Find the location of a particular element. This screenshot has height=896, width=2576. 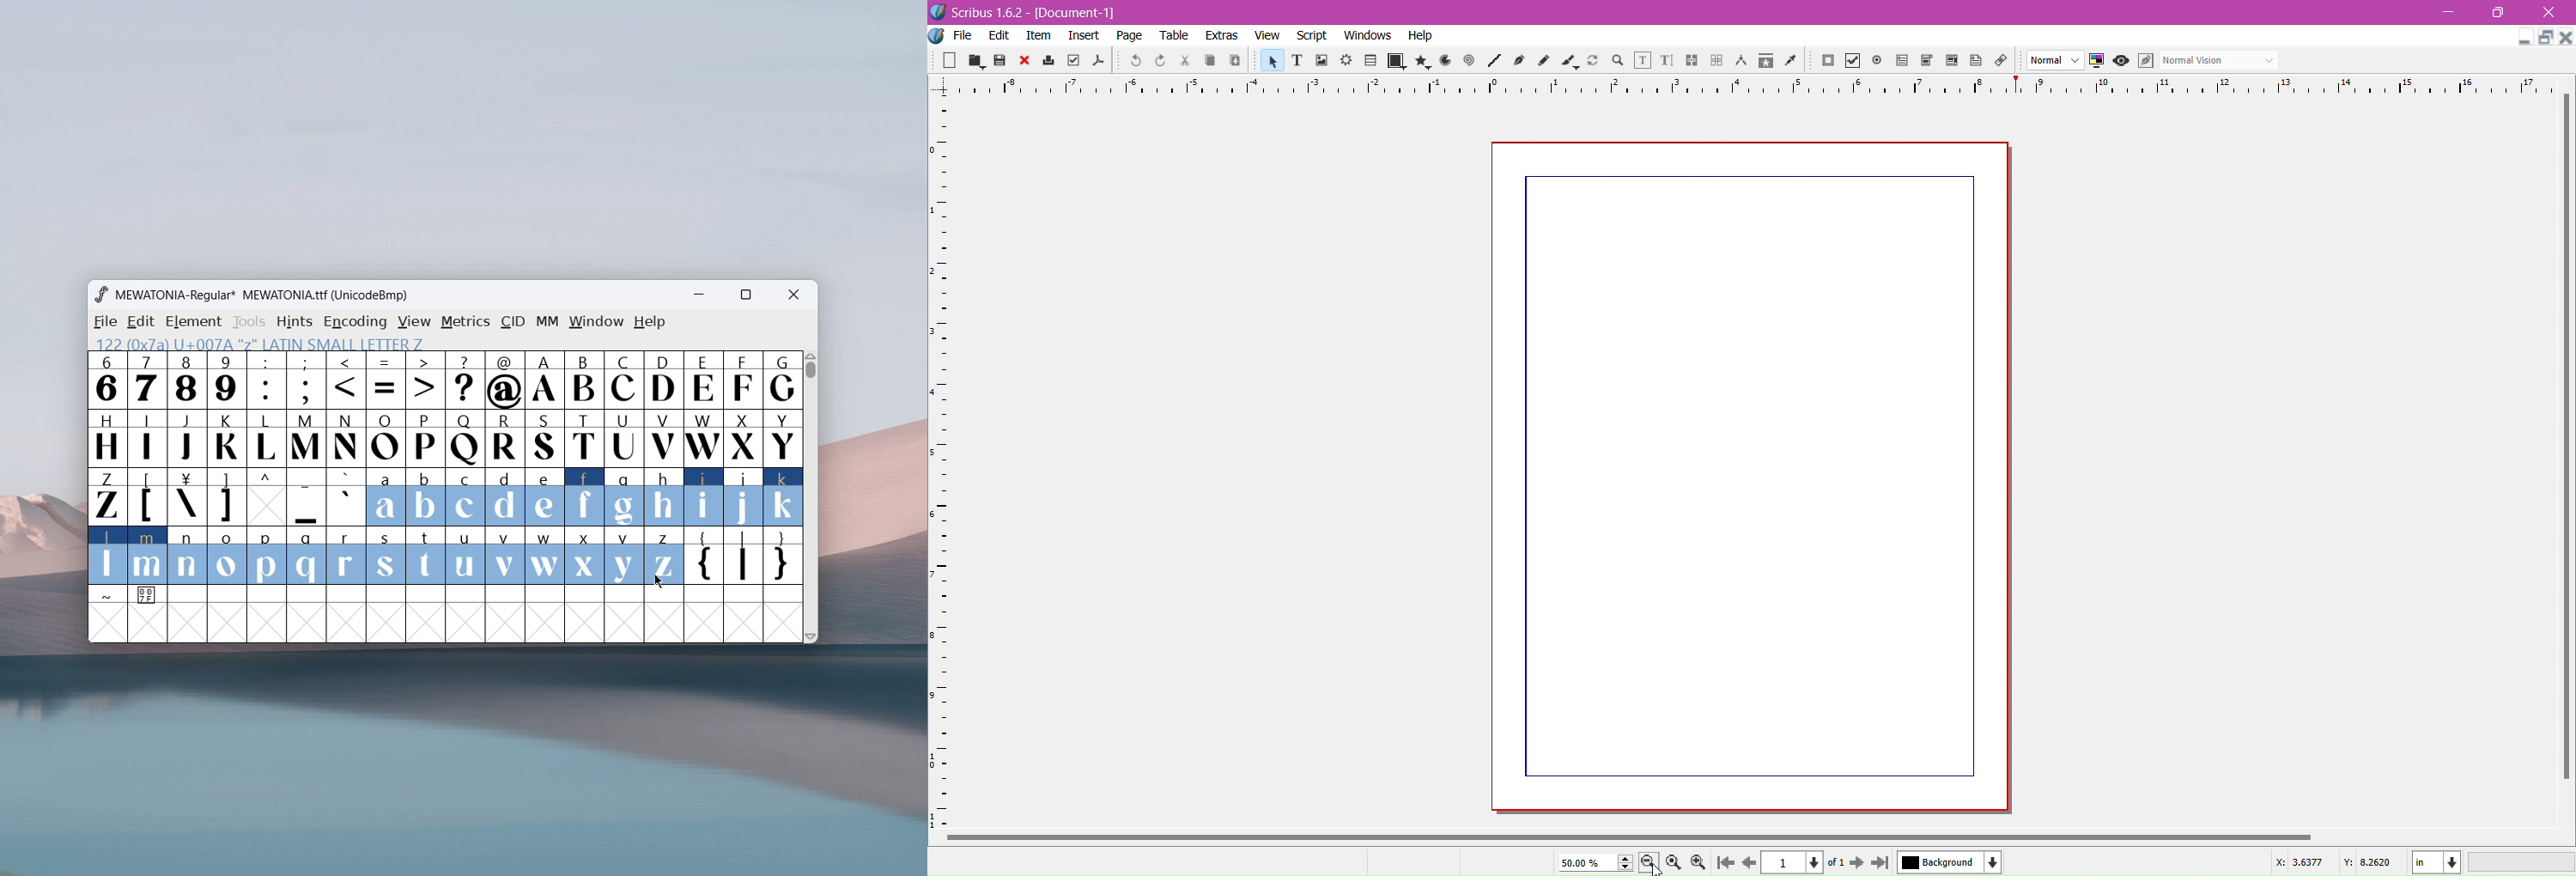

New is located at coordinates (948, 61).